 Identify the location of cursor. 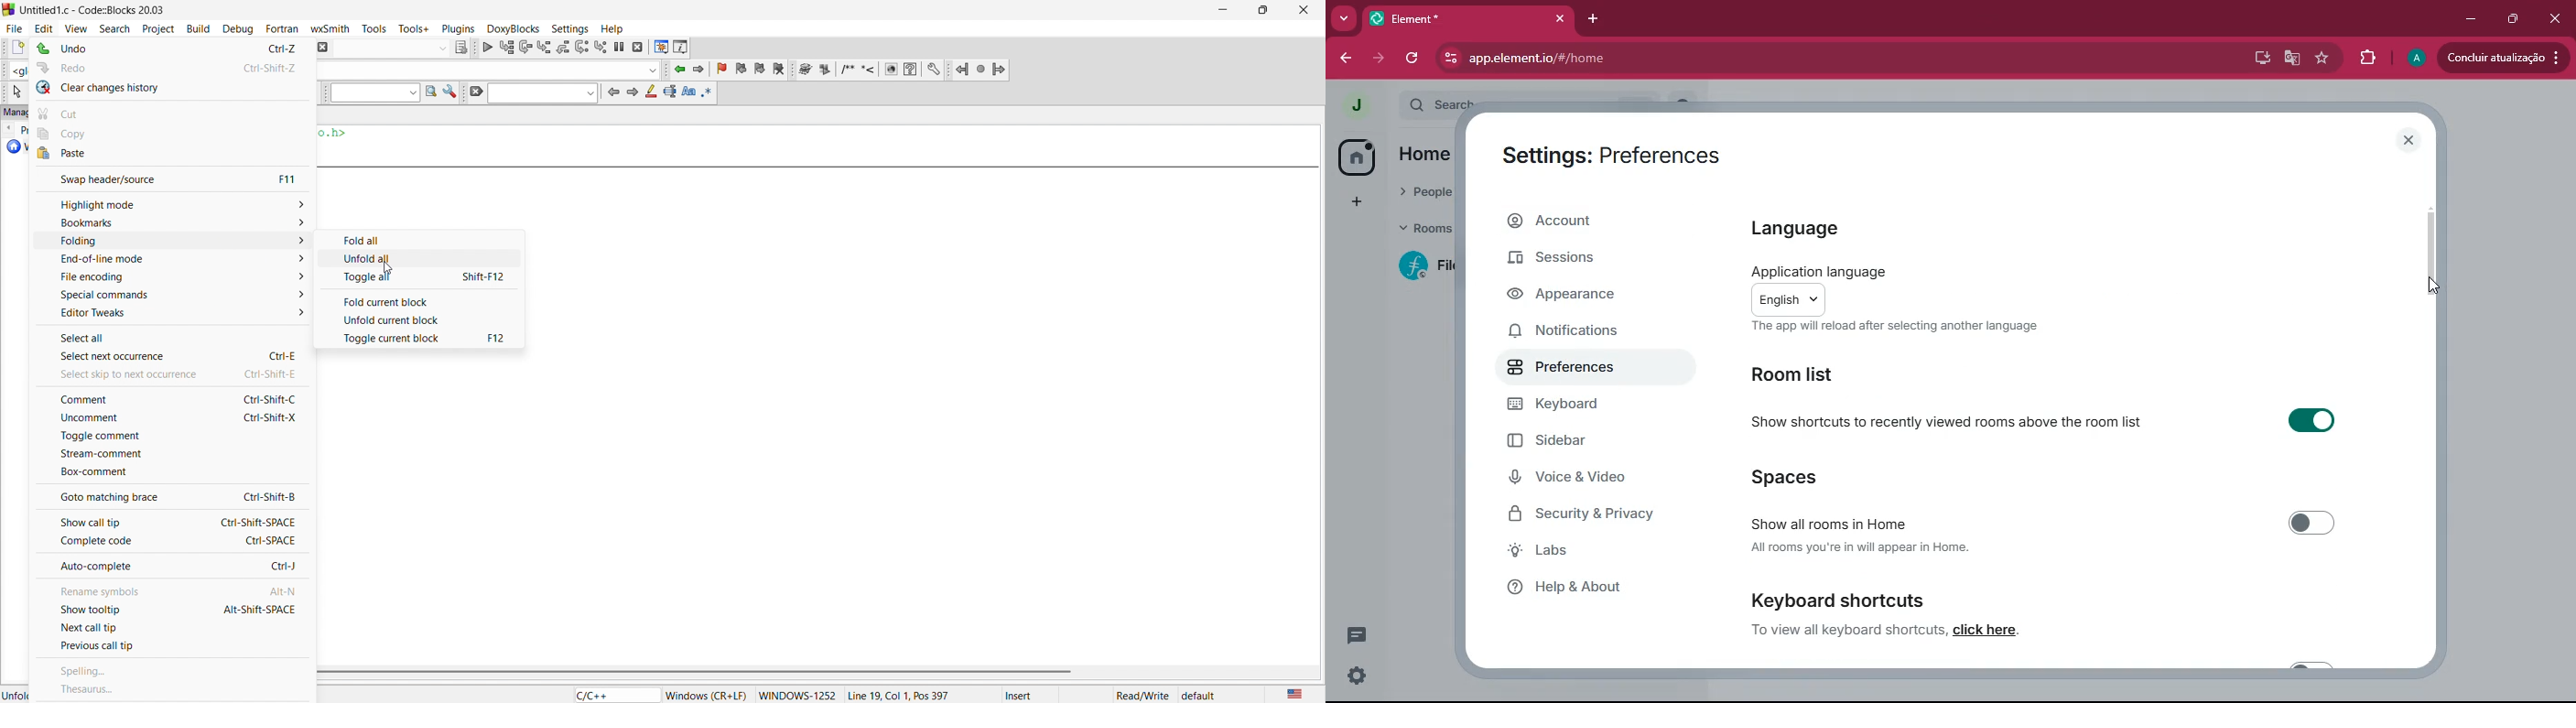
(2432, 290).